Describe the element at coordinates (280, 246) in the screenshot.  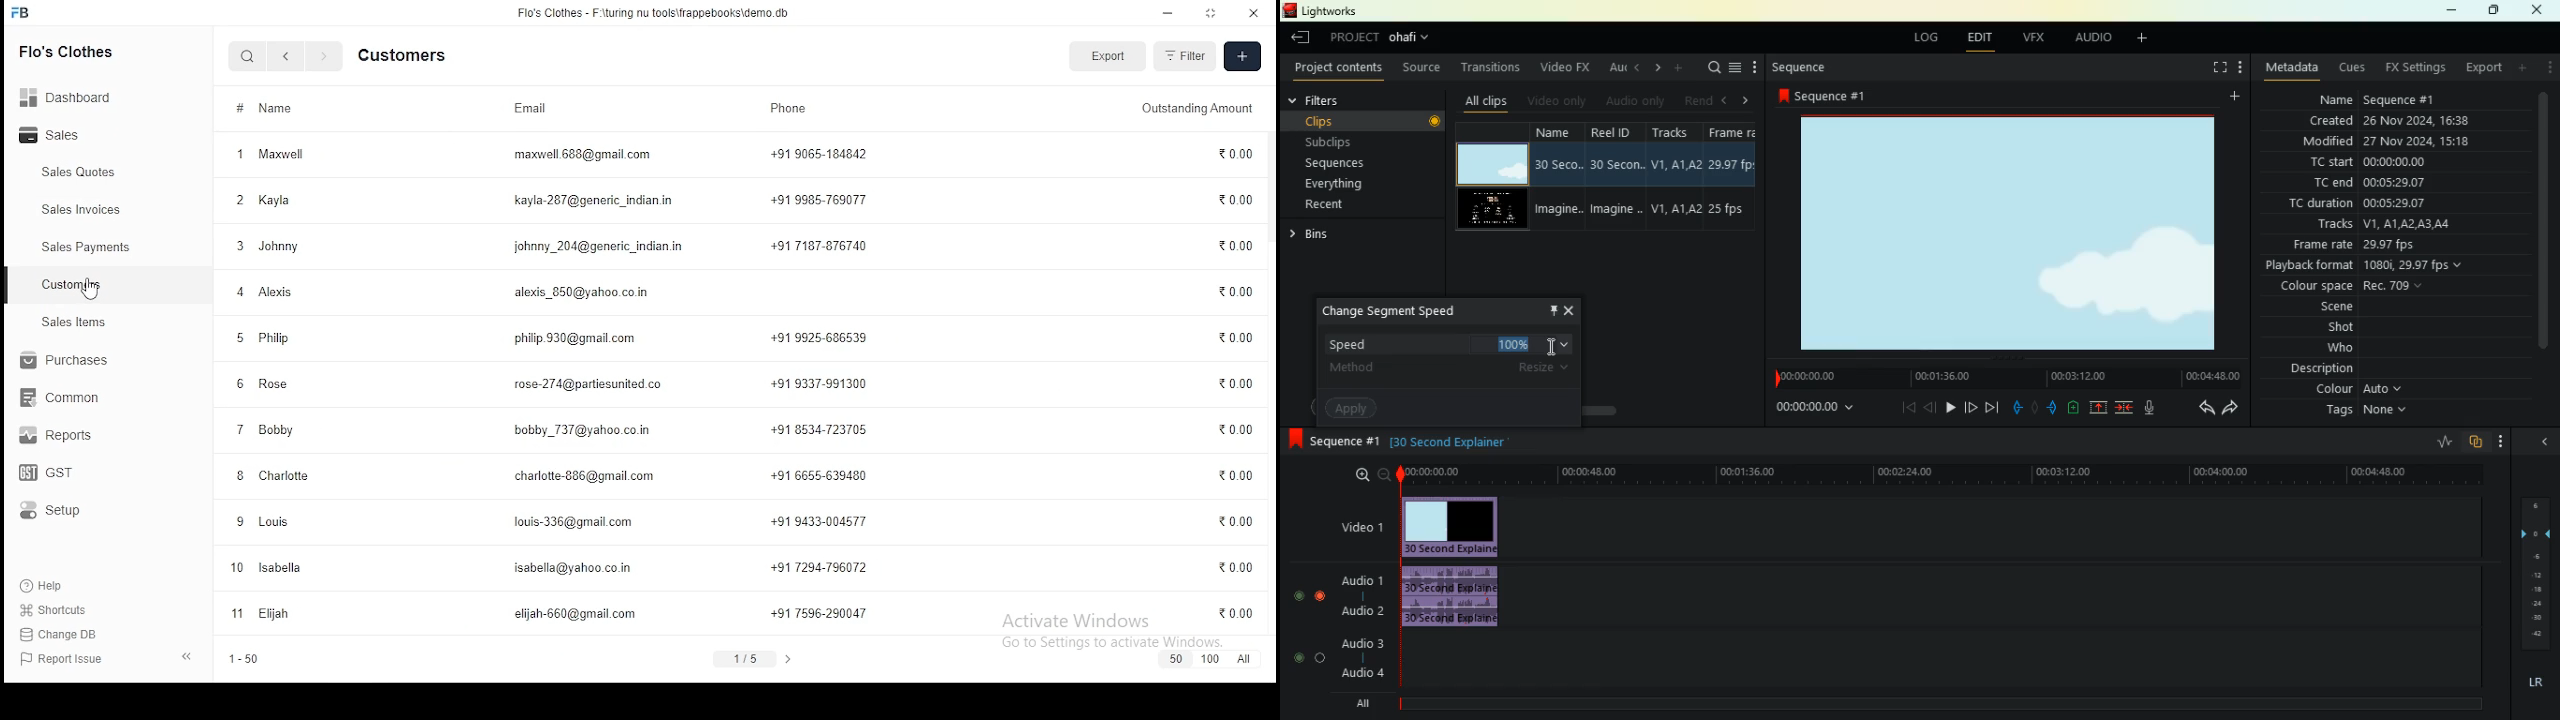
I see `Johnny` at that location.